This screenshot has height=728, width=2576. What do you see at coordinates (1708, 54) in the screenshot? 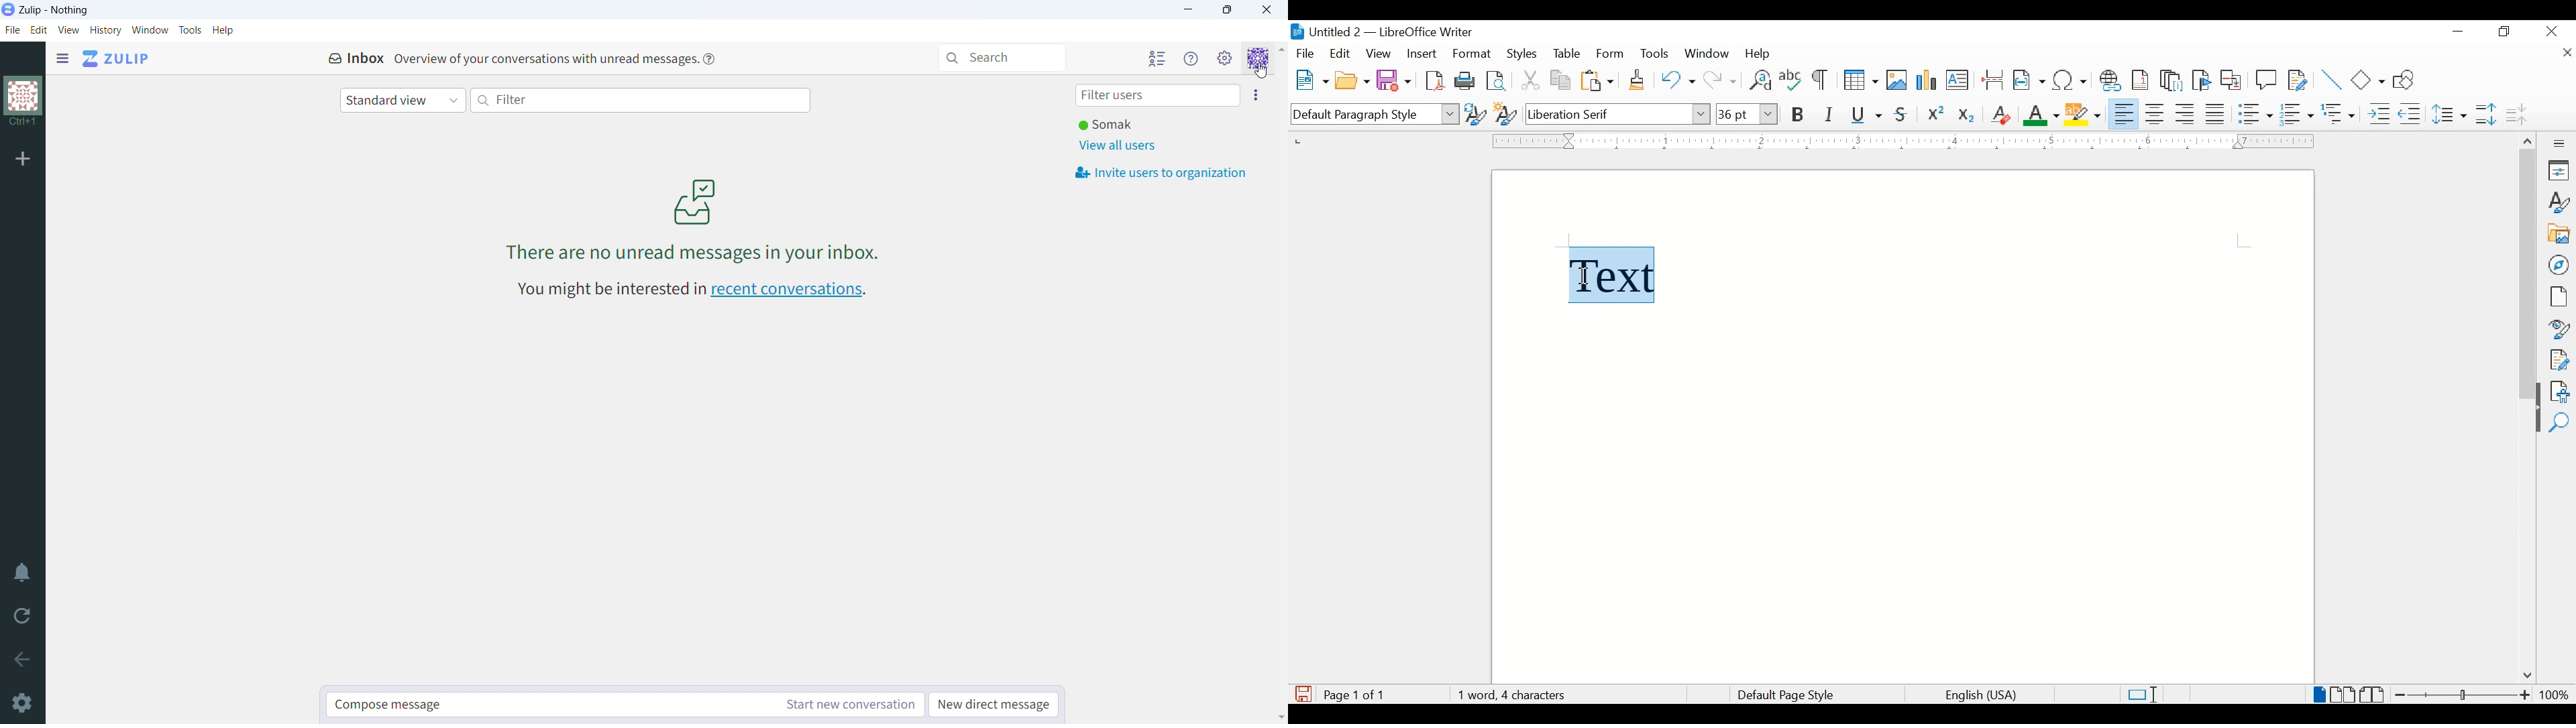
I see `window` at bounding box center [1708, 54].